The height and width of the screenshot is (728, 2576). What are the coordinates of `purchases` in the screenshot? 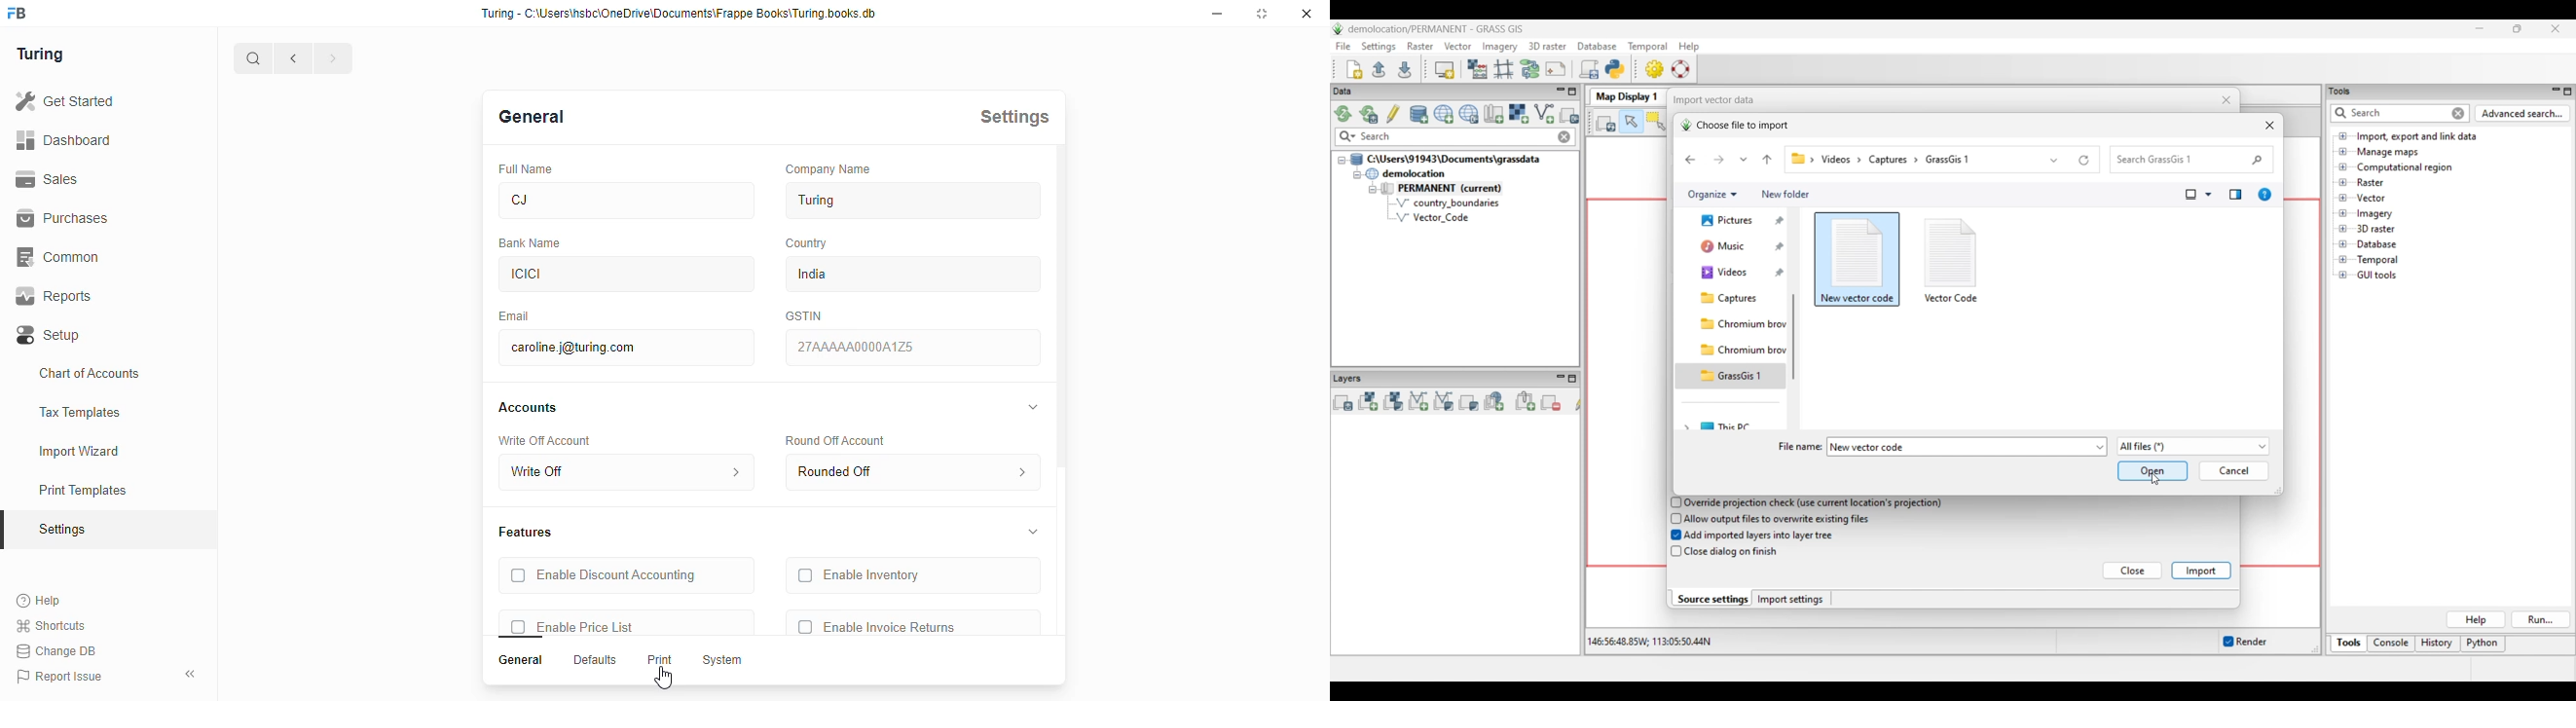 It's located at (62, 218).